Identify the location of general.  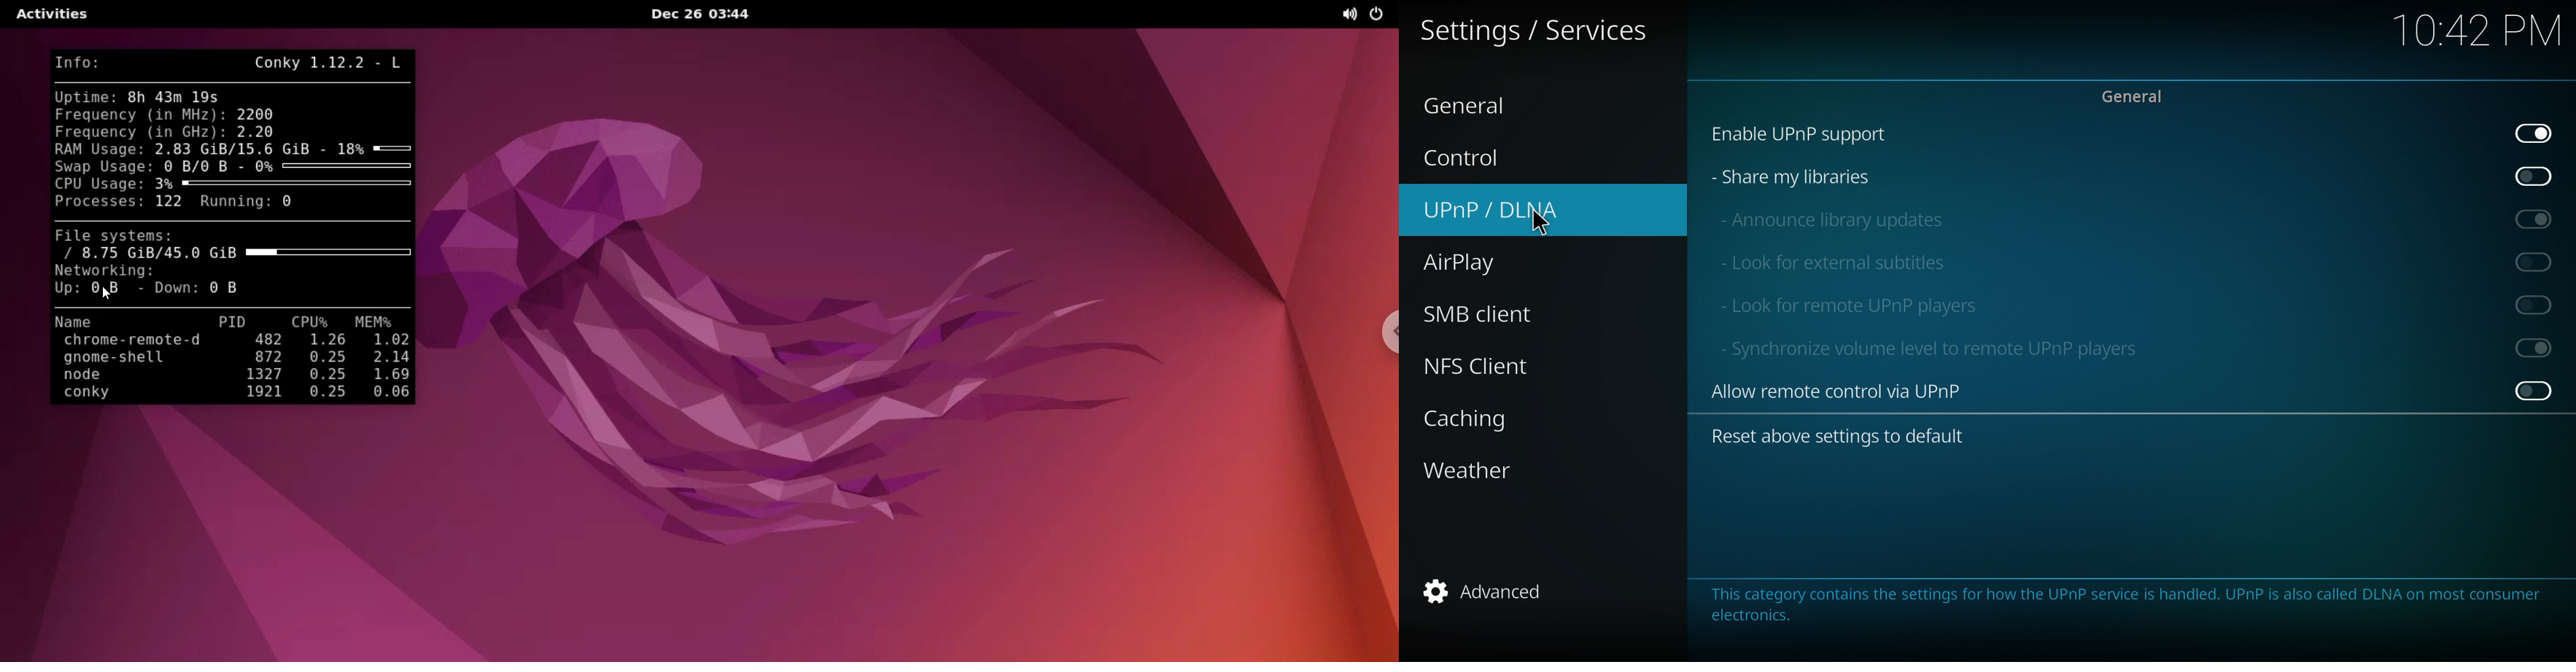
(1480, 104).